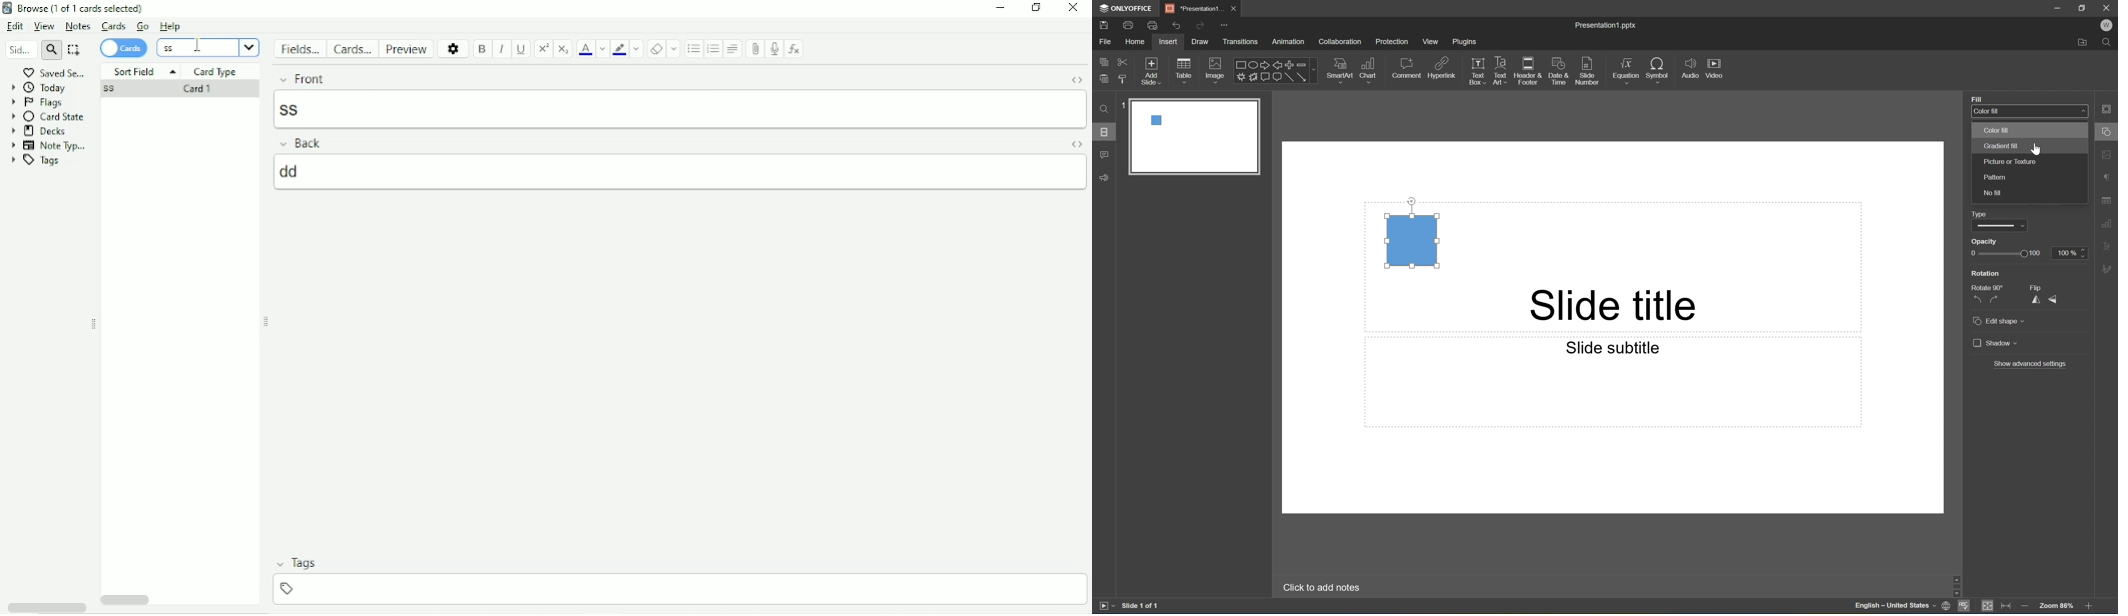  Describe the element at coordinates (1290, 65) in the screenshot. I see `Plus` at that location.